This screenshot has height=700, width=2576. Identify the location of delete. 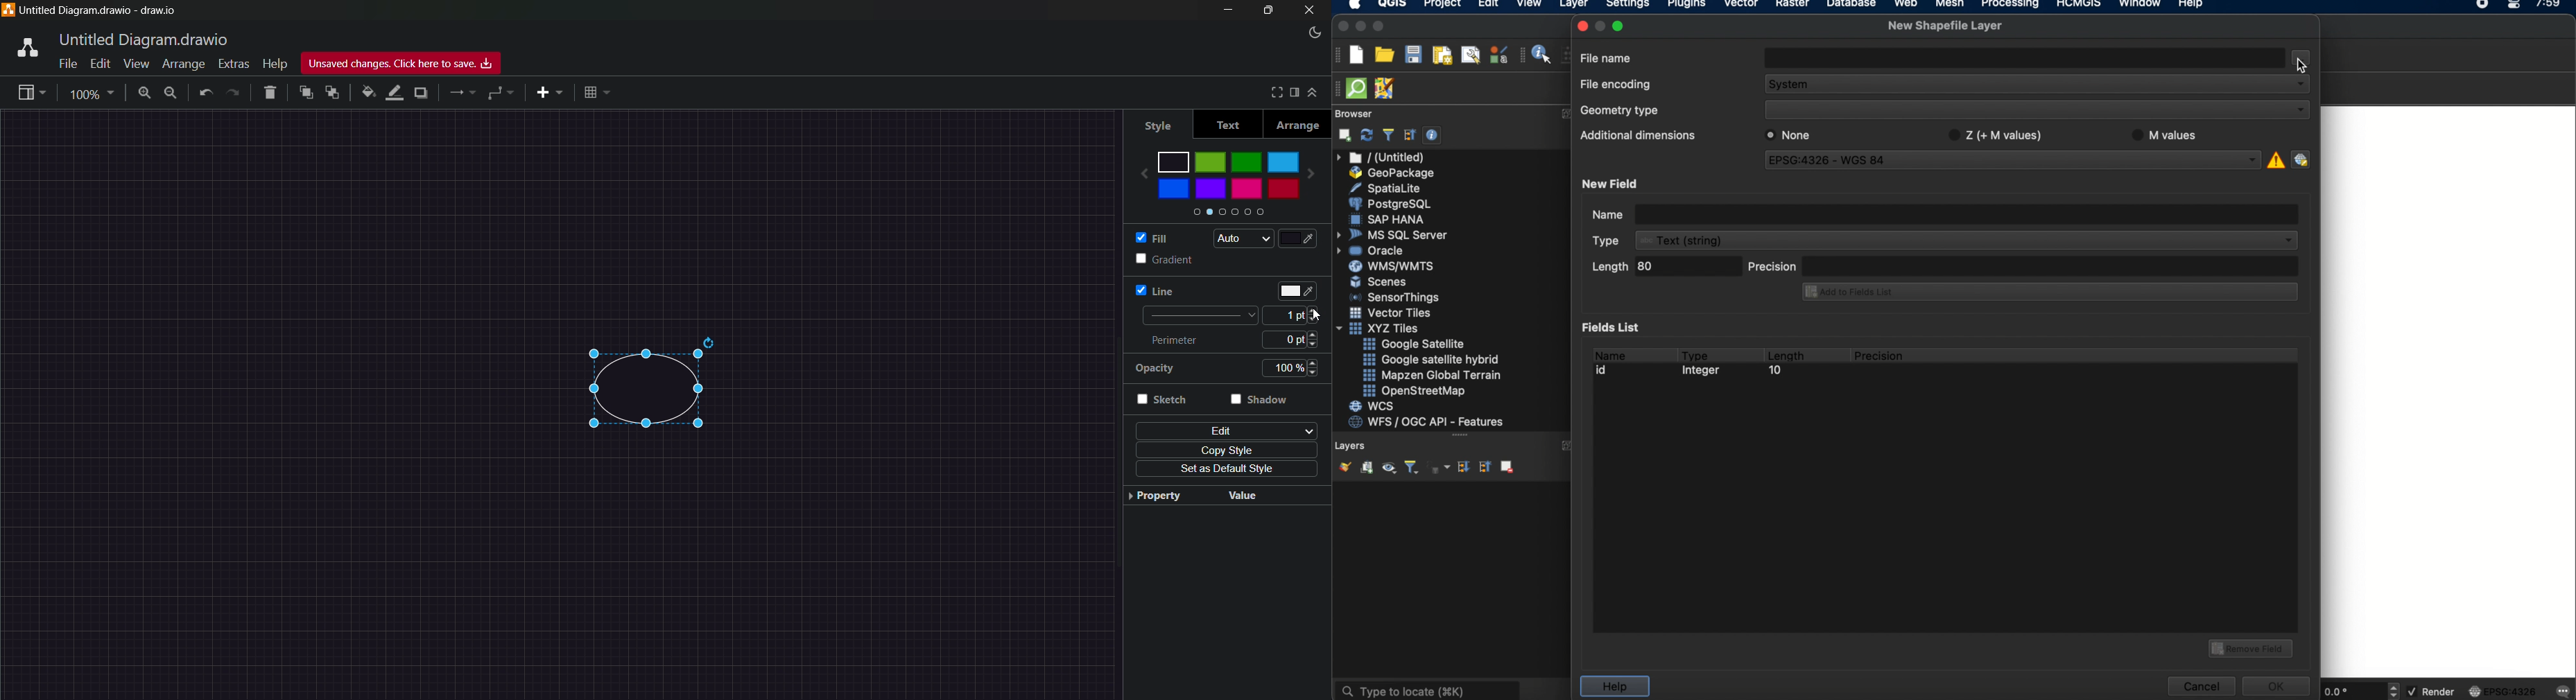
(270, 94).